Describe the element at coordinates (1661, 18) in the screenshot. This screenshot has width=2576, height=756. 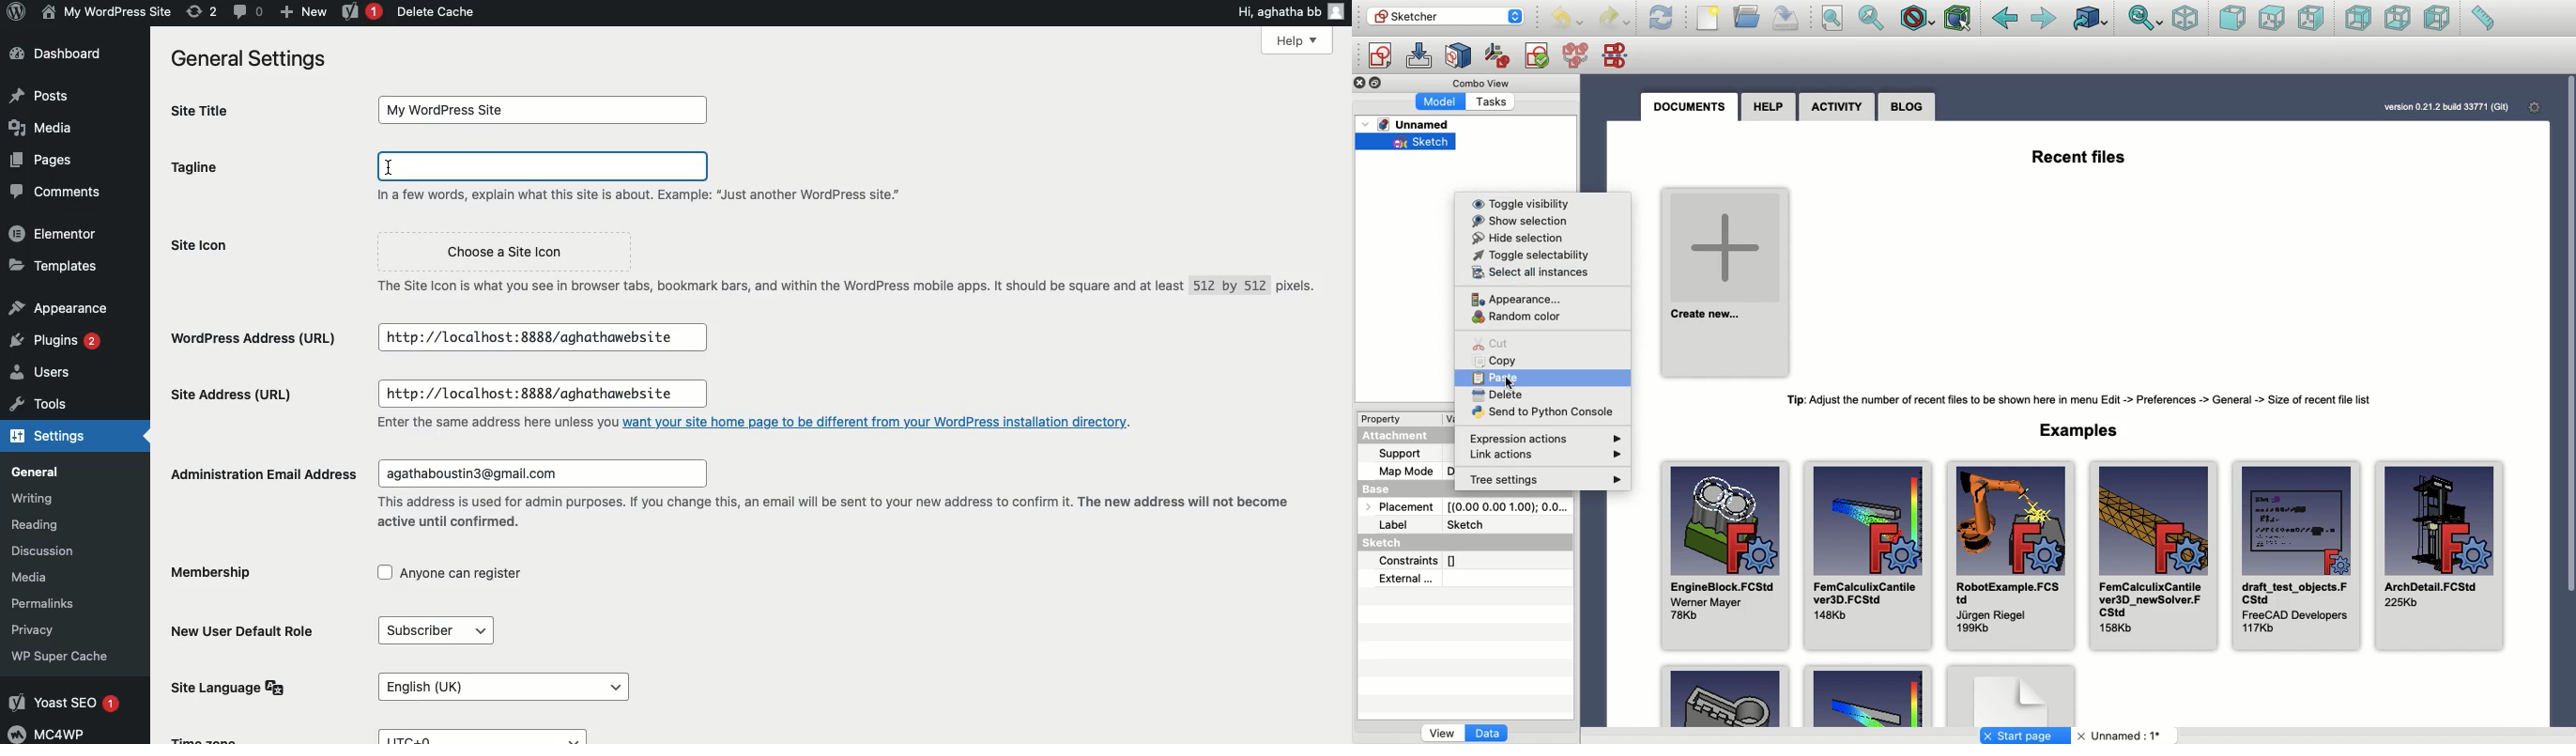
I see `Refresh` at that location.